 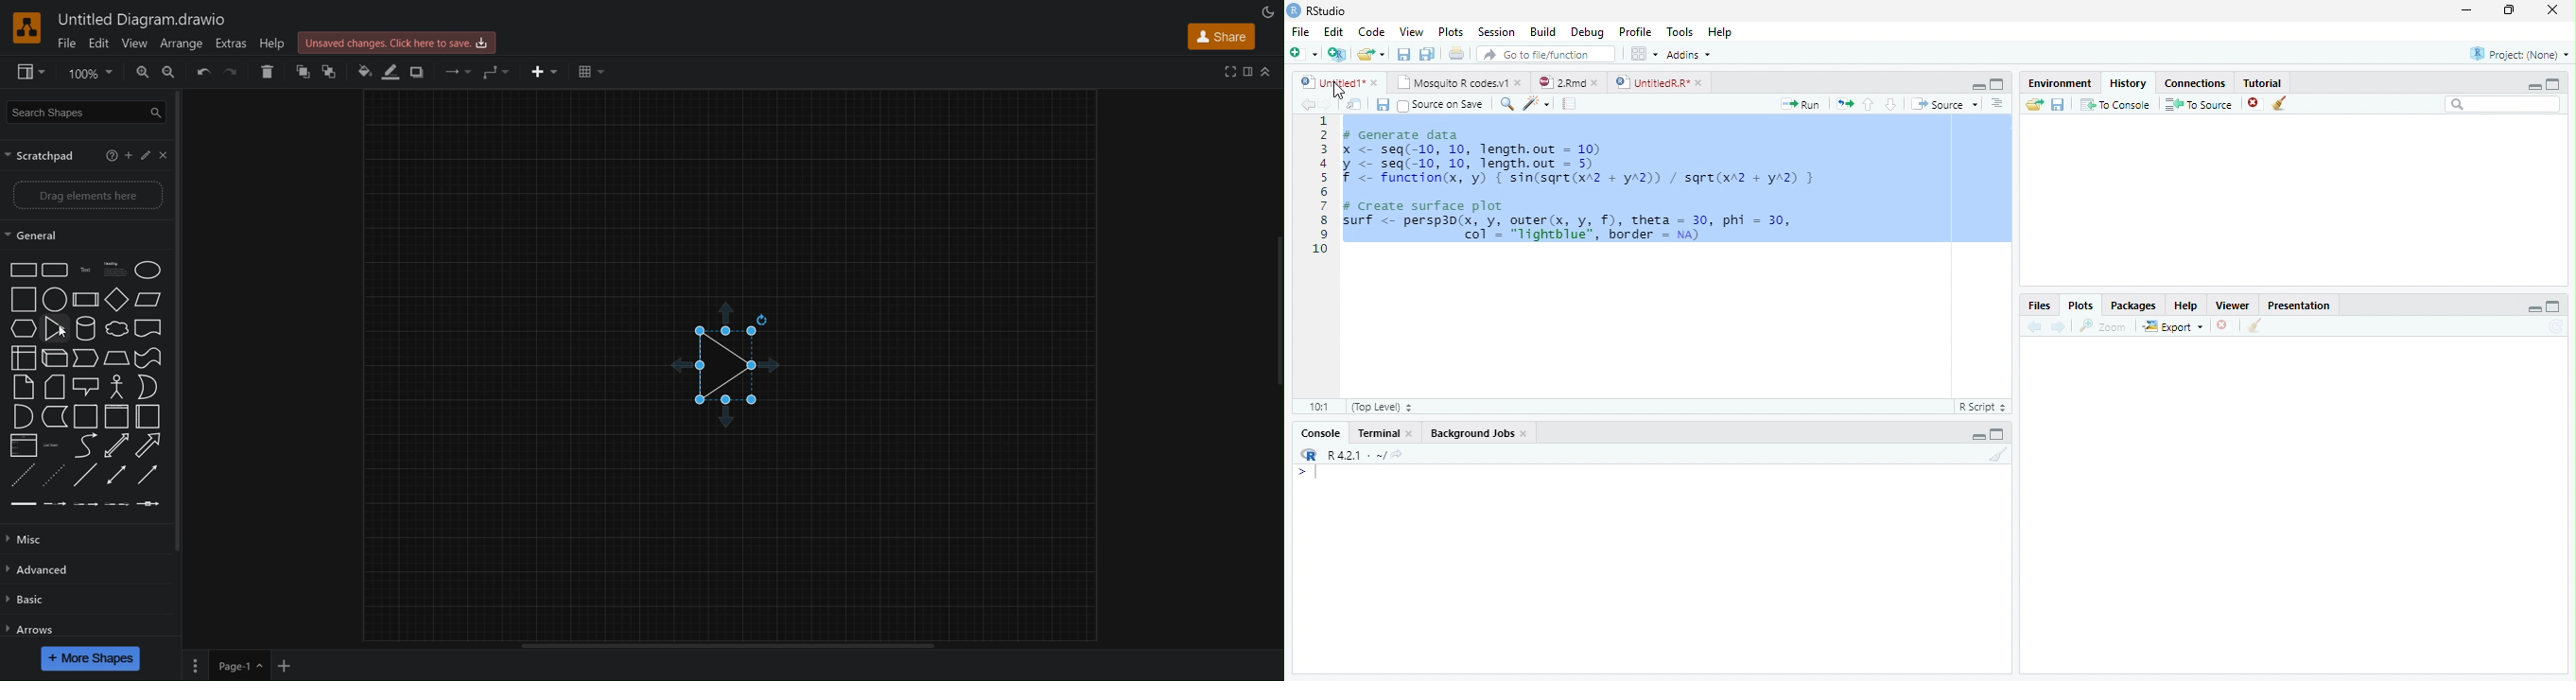 What do you see at coordinates (2558, 326) in the screenshot?
I see `Refresh current plot` at bounding box center [2558, 326].